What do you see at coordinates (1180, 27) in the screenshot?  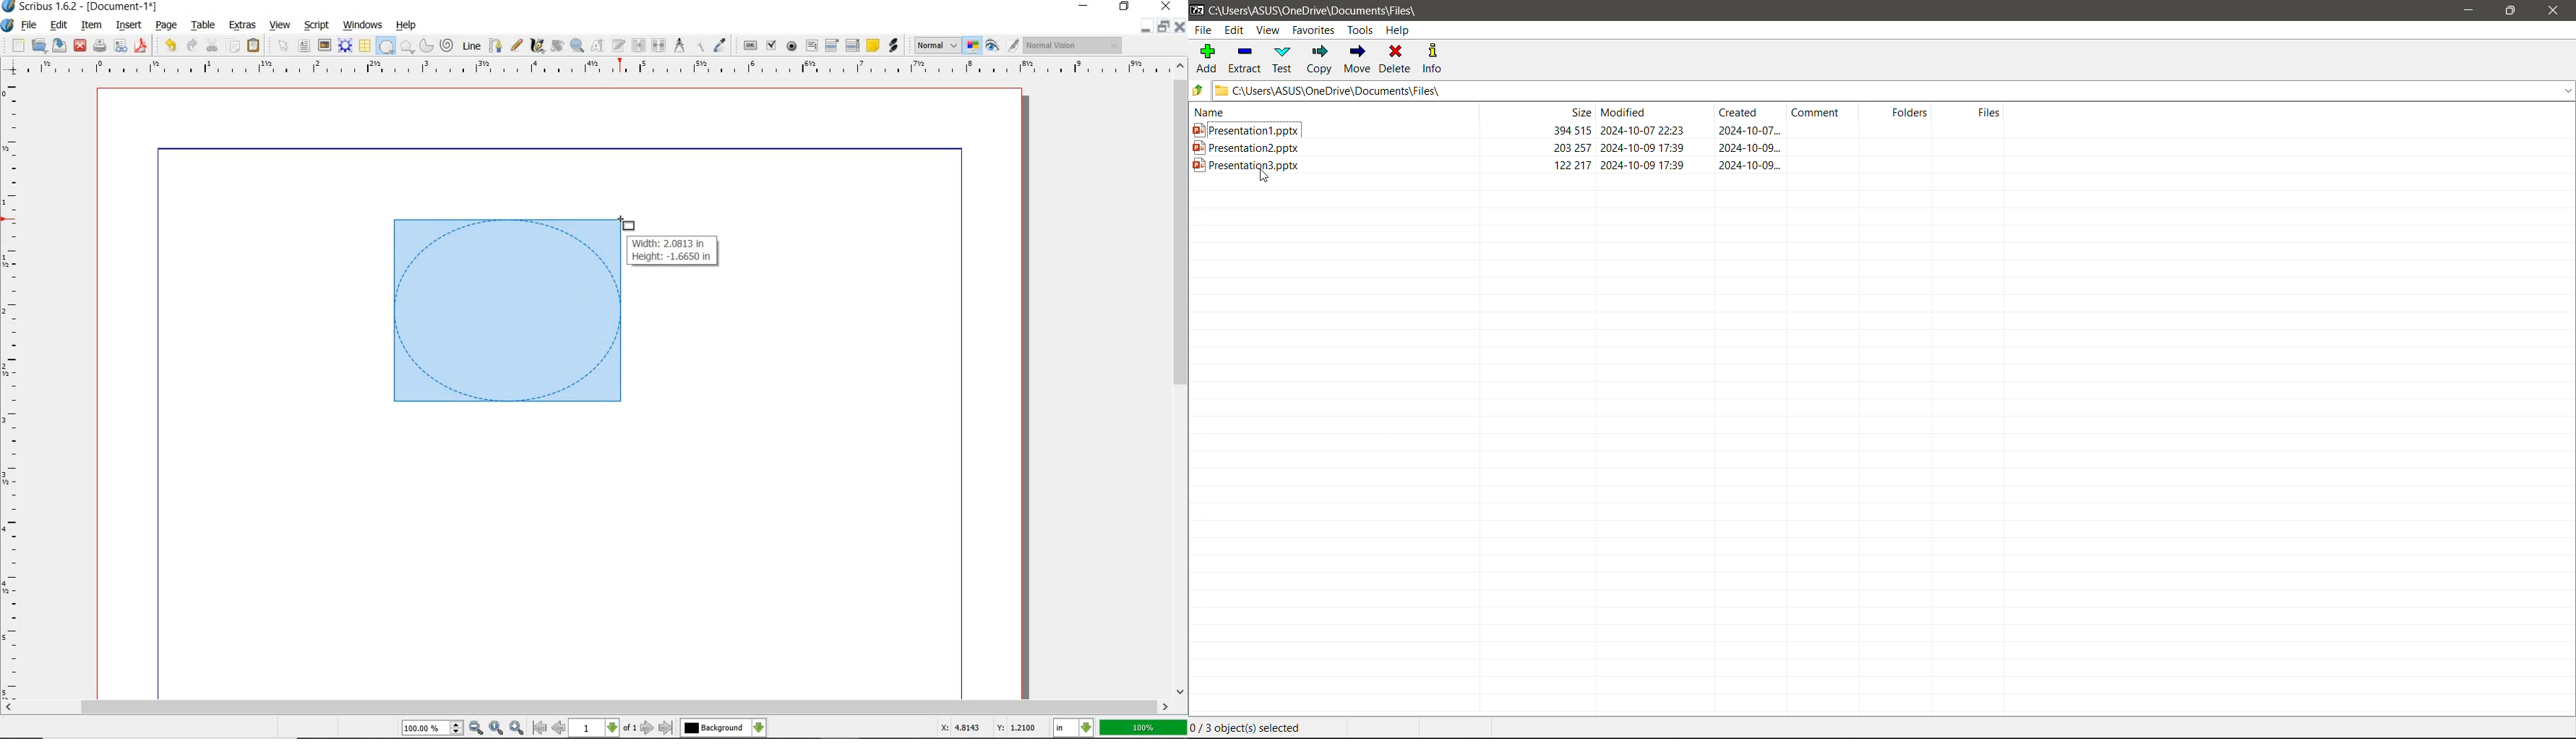 I see `CLOSE` at bounding box center [1180, 27].